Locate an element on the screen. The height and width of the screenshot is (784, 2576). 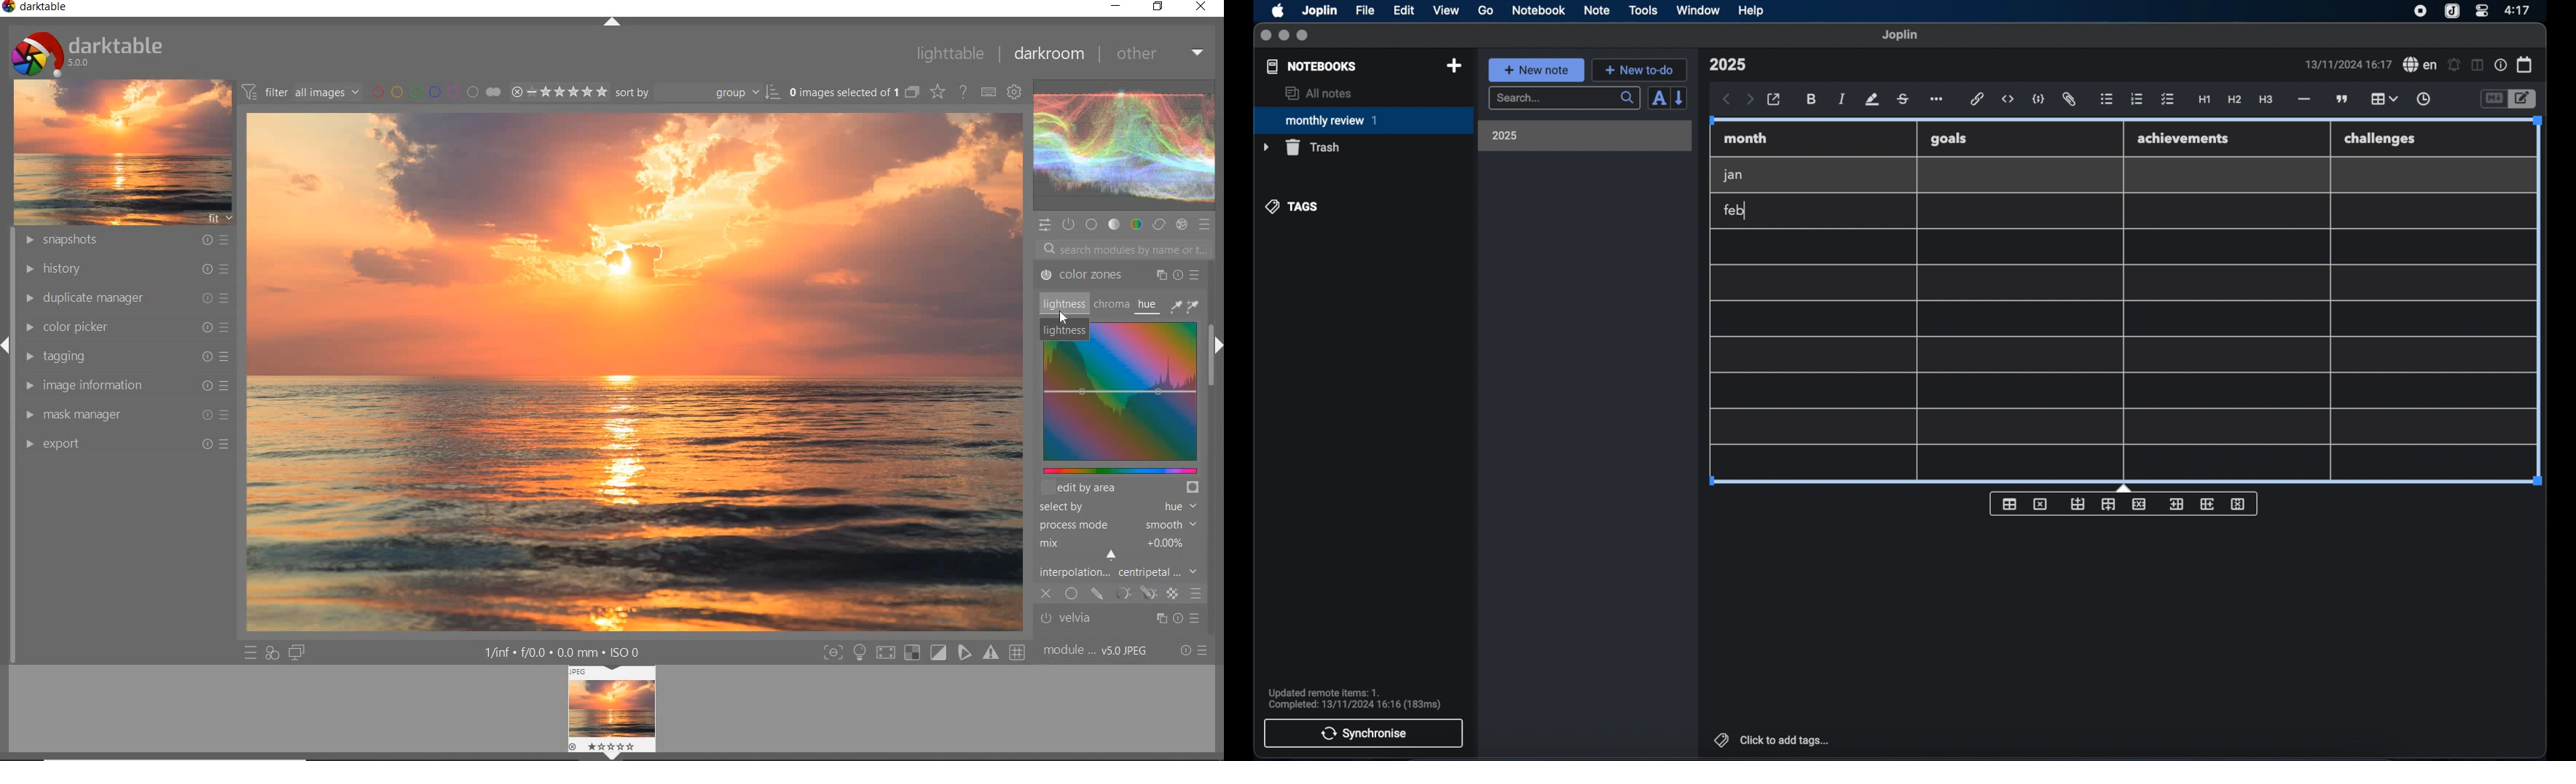
check  list is located at coordinates (2168, 100).